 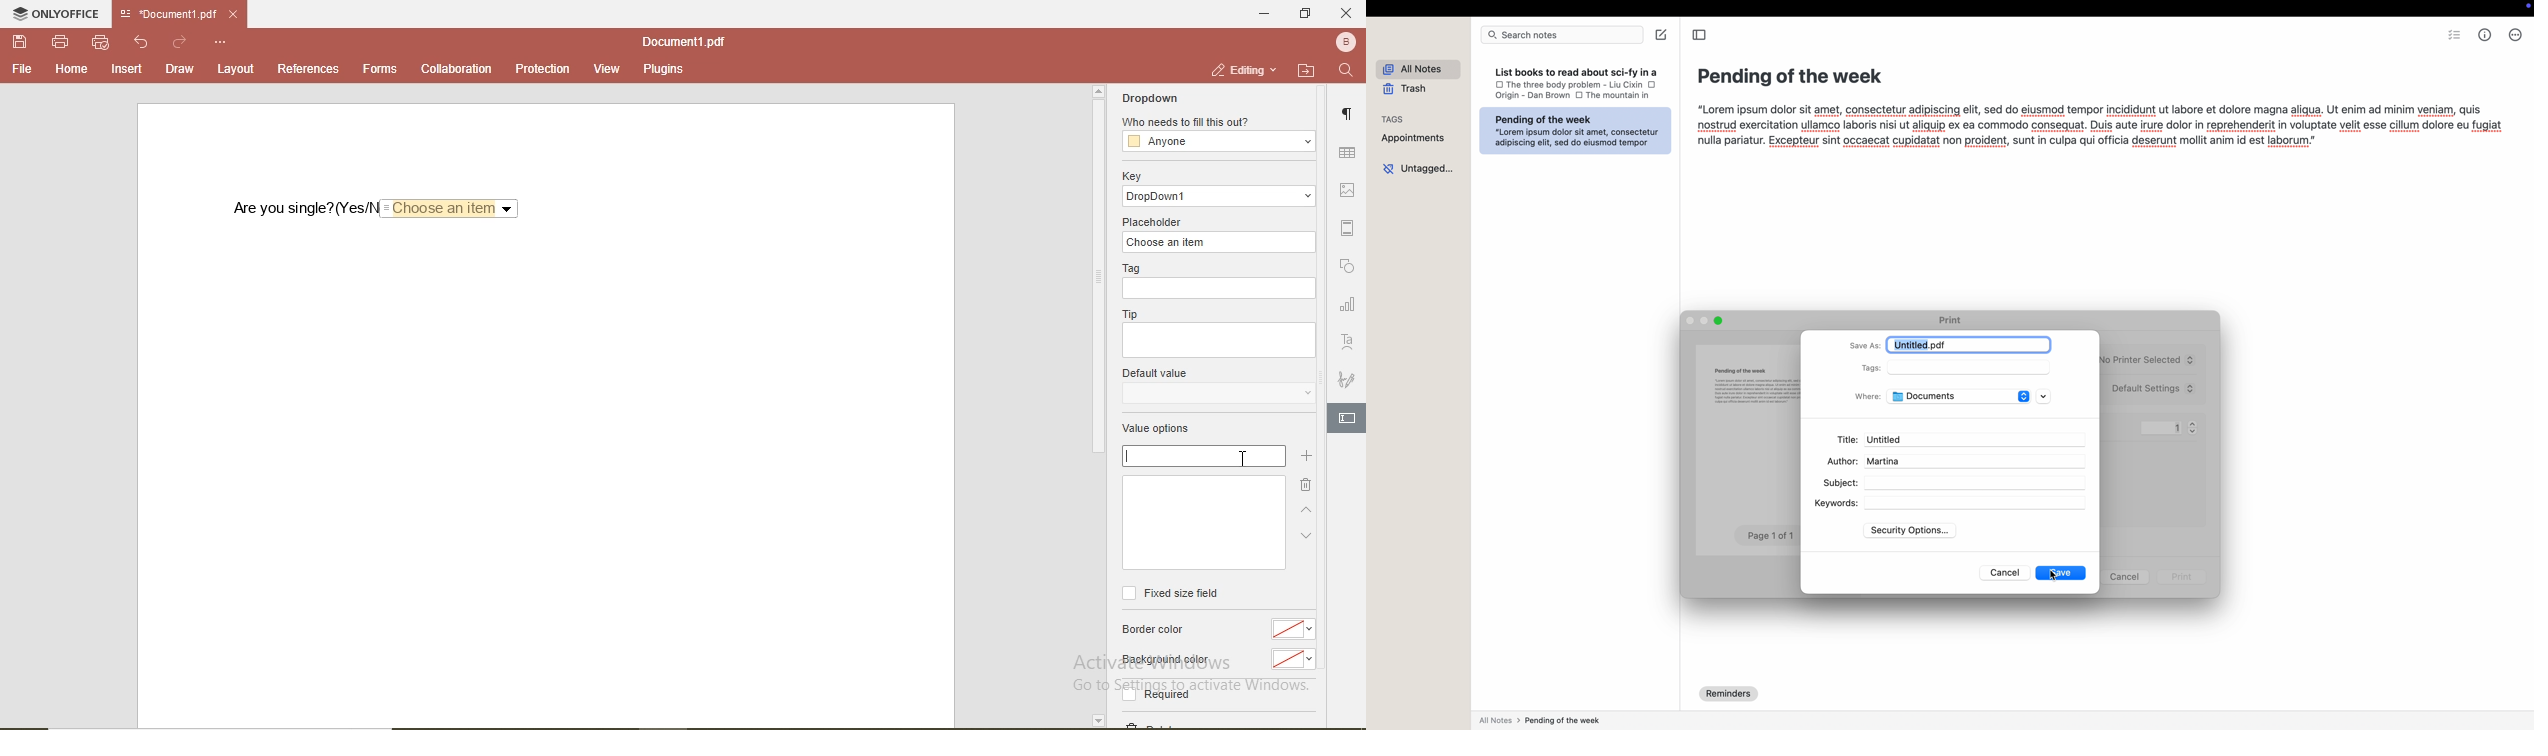 What do you see at coordinates (1870, 368) in the screenshot?
I see `tags` at bounding box center [1870, 368].